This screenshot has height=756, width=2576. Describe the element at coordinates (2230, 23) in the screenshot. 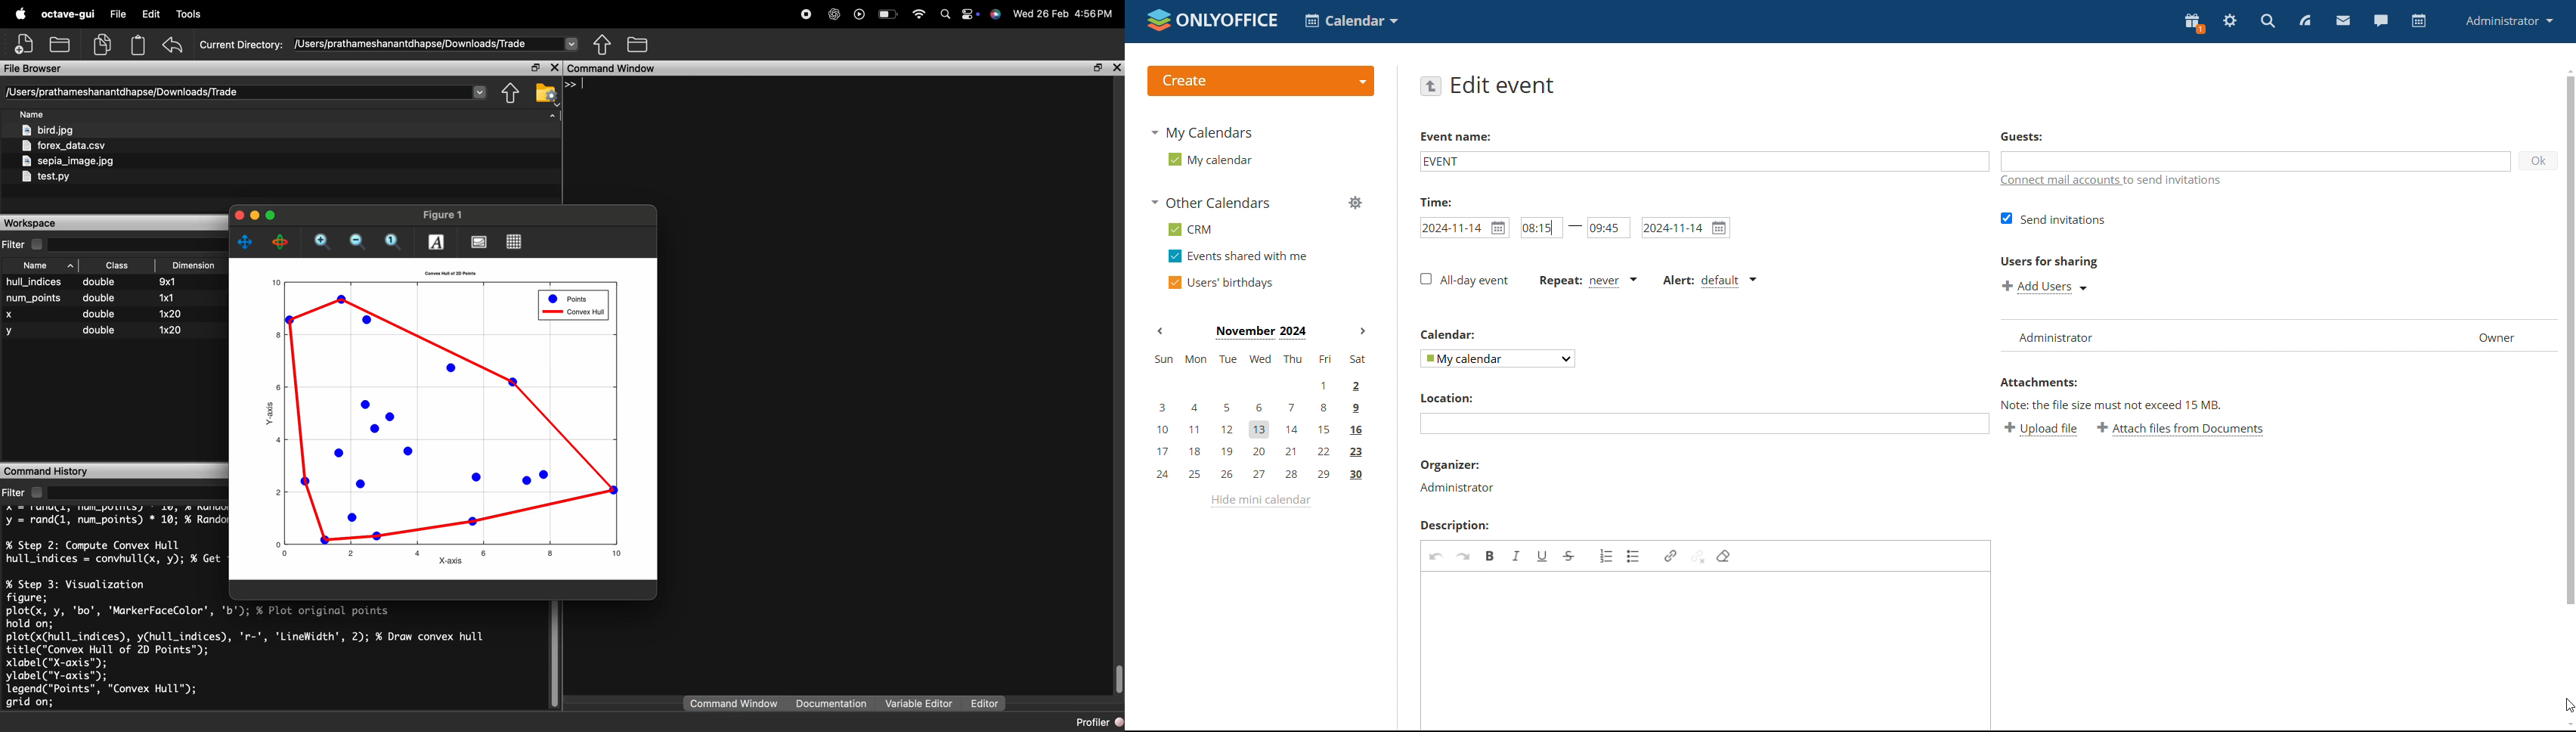

I see `settings` at that location.